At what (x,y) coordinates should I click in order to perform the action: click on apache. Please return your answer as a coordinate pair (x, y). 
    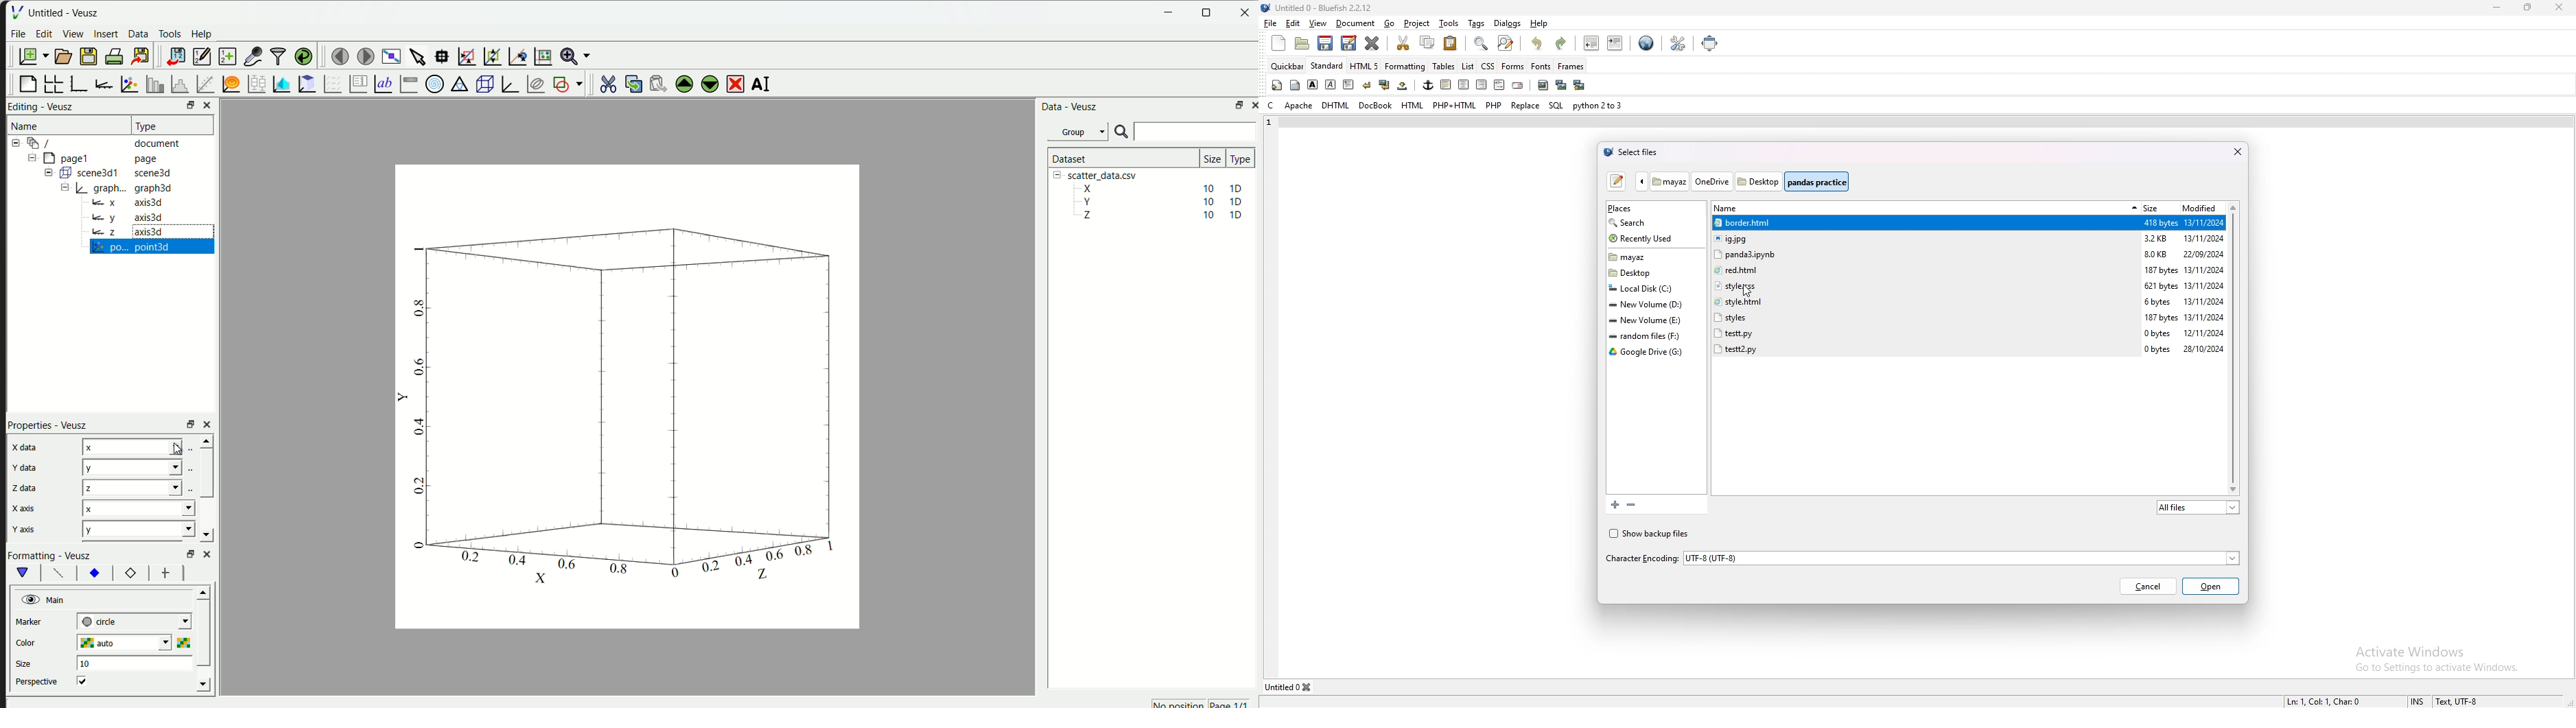
    Looking at the image, I should click on (1300, 106).